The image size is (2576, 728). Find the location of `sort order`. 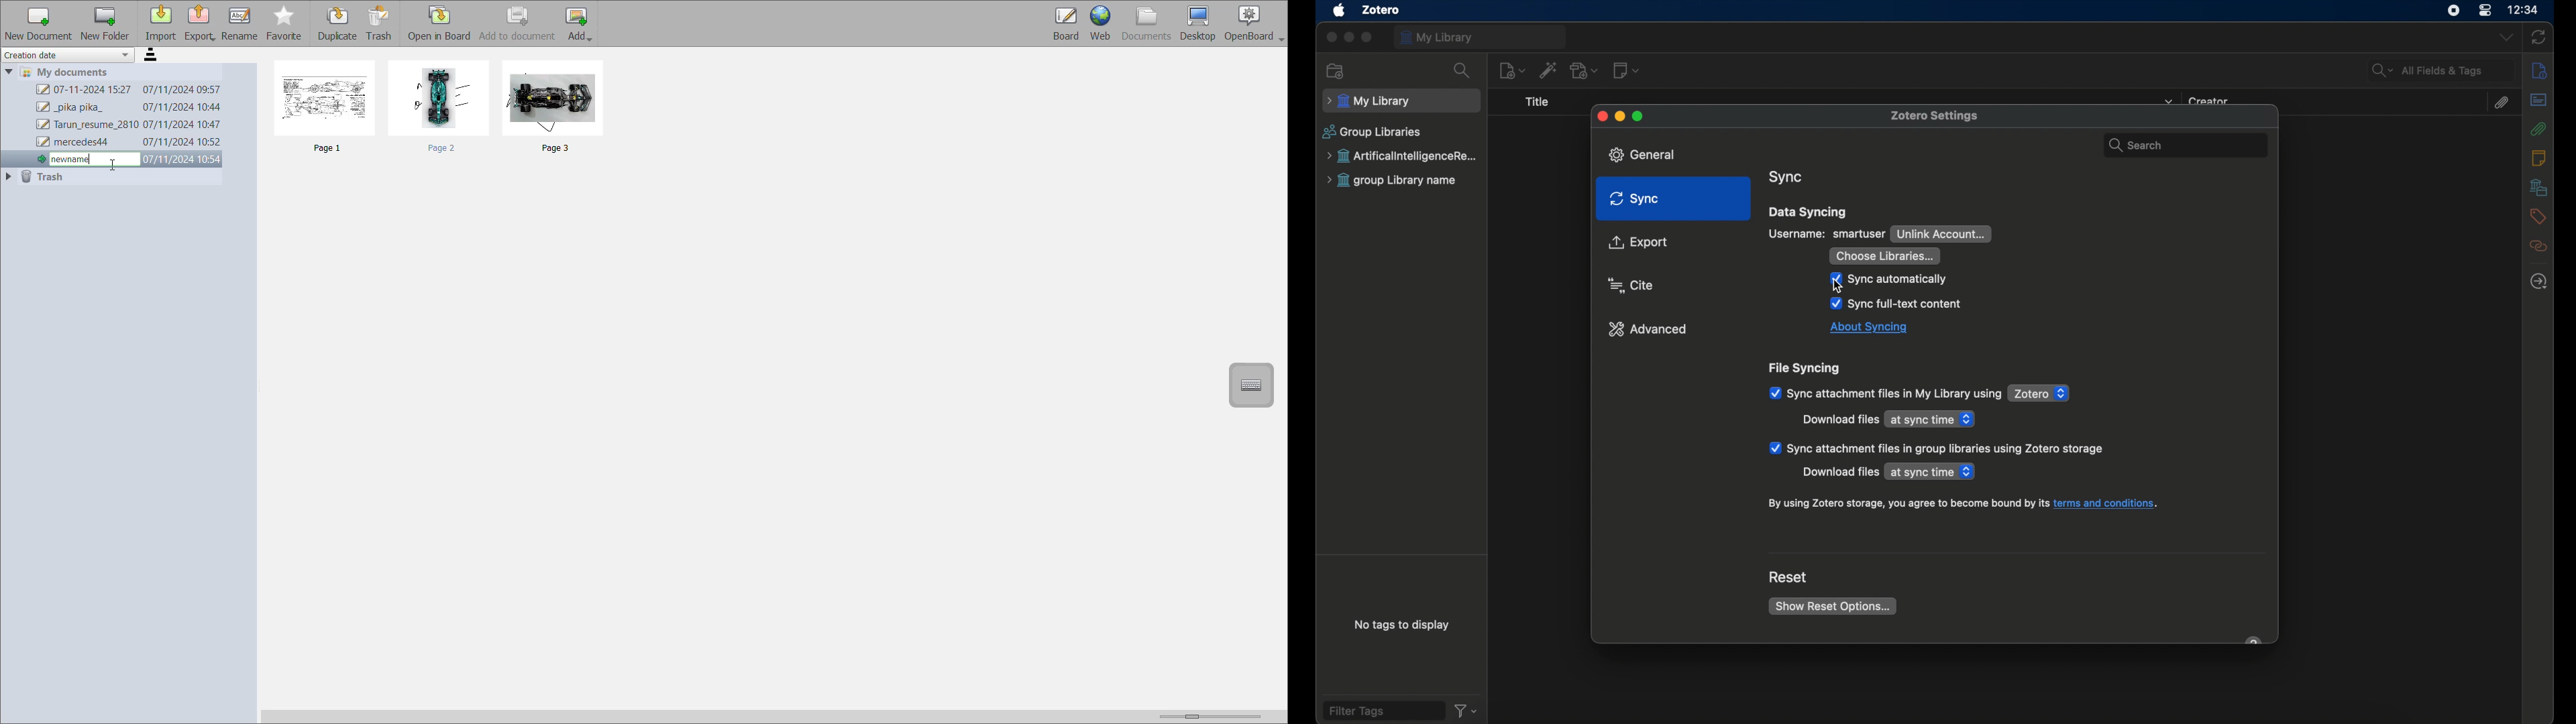

sort order is located at coordinates (154, 56).